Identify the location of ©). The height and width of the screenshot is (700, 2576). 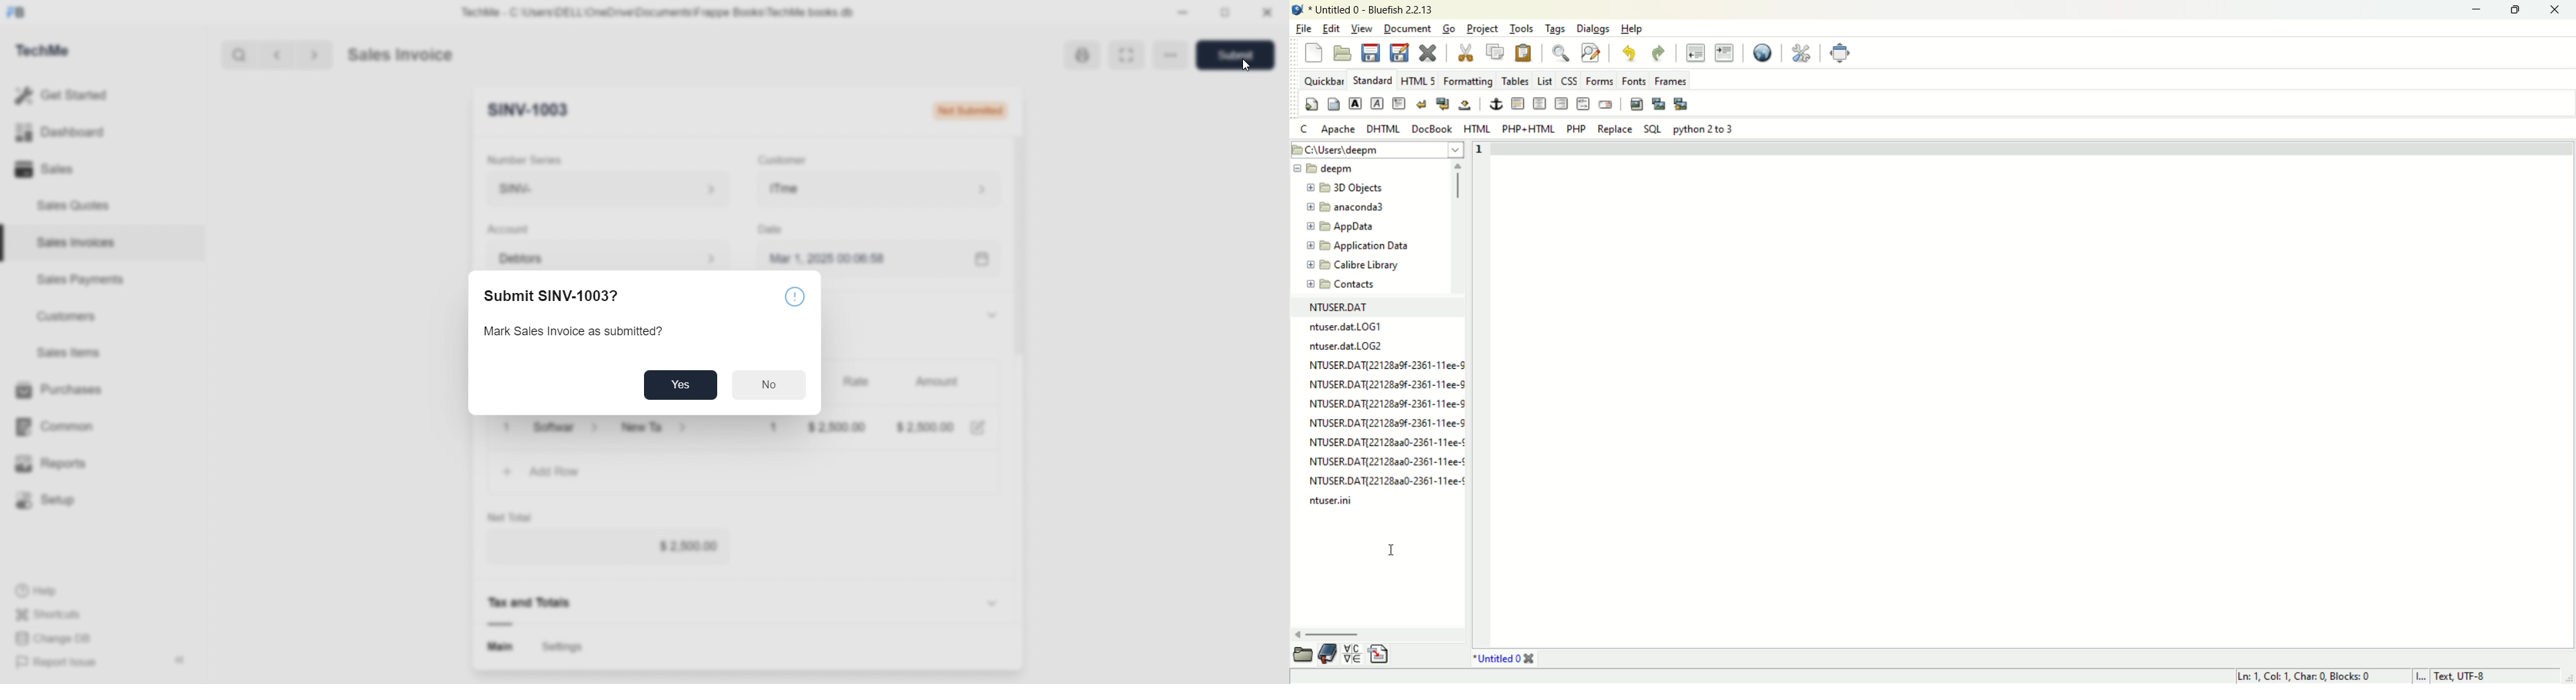
(793, 294).